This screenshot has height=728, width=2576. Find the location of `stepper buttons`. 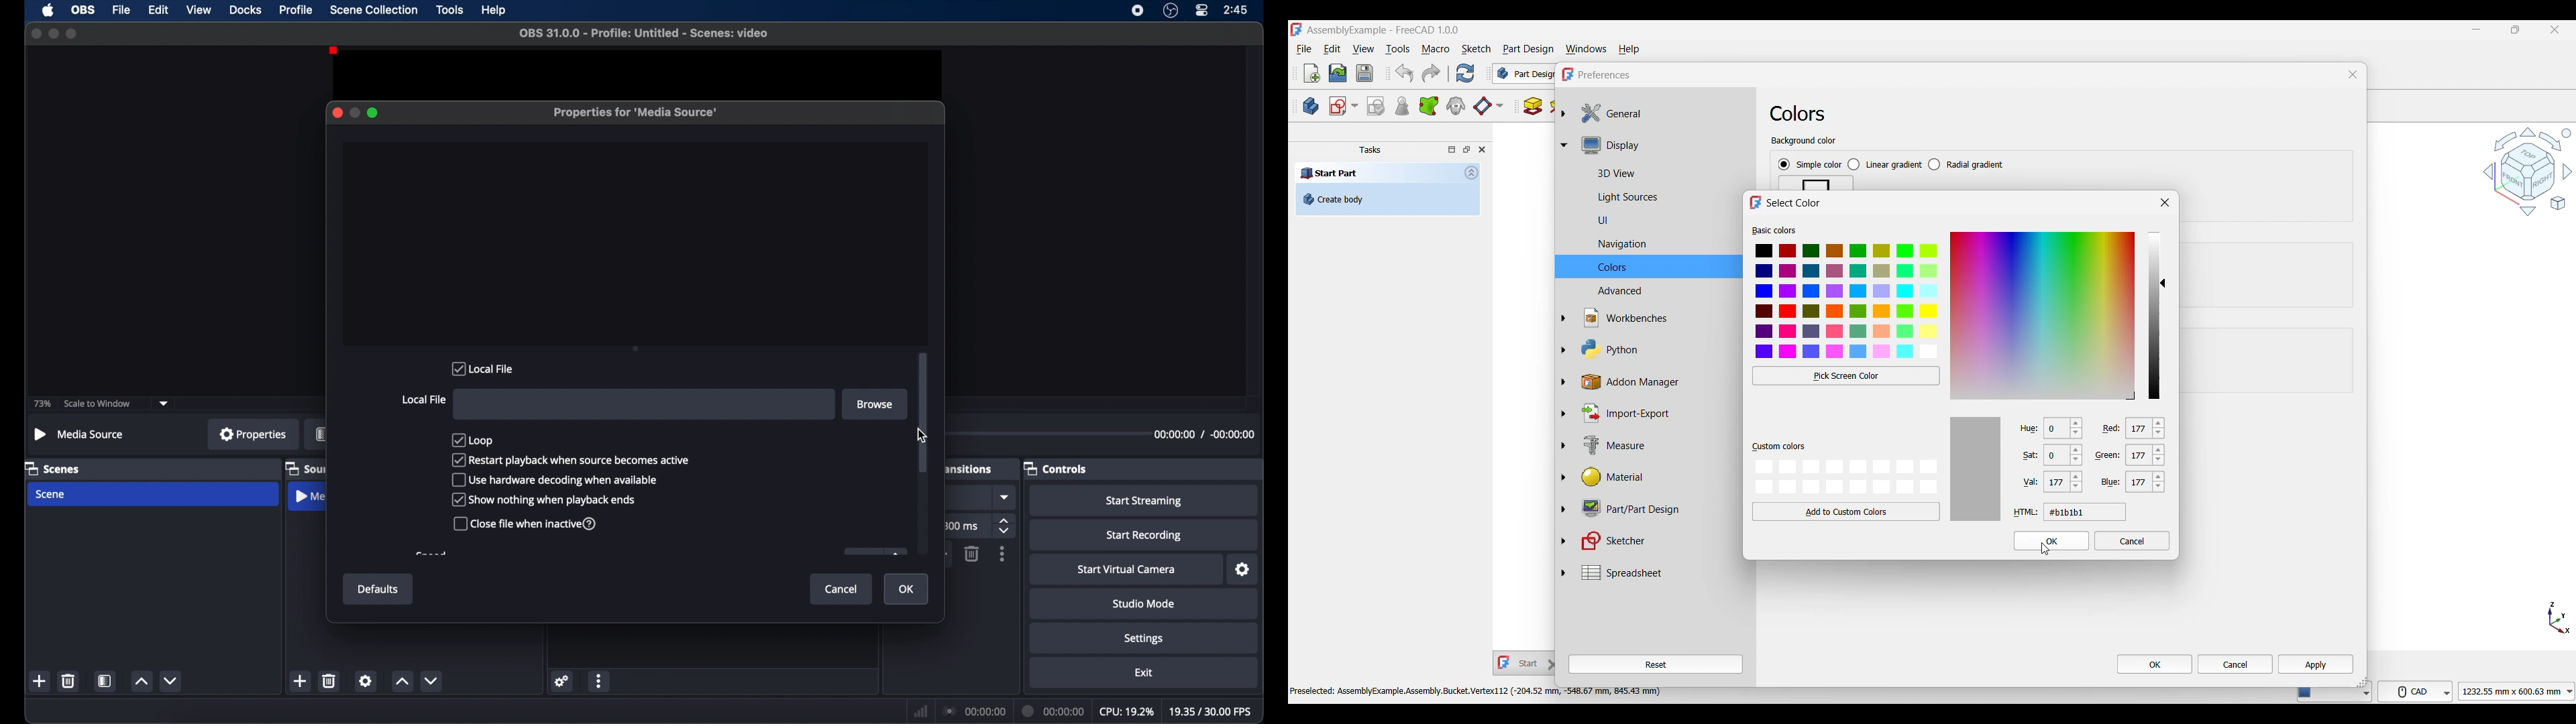

stepper buttons is located at coordinates (1006, 527).